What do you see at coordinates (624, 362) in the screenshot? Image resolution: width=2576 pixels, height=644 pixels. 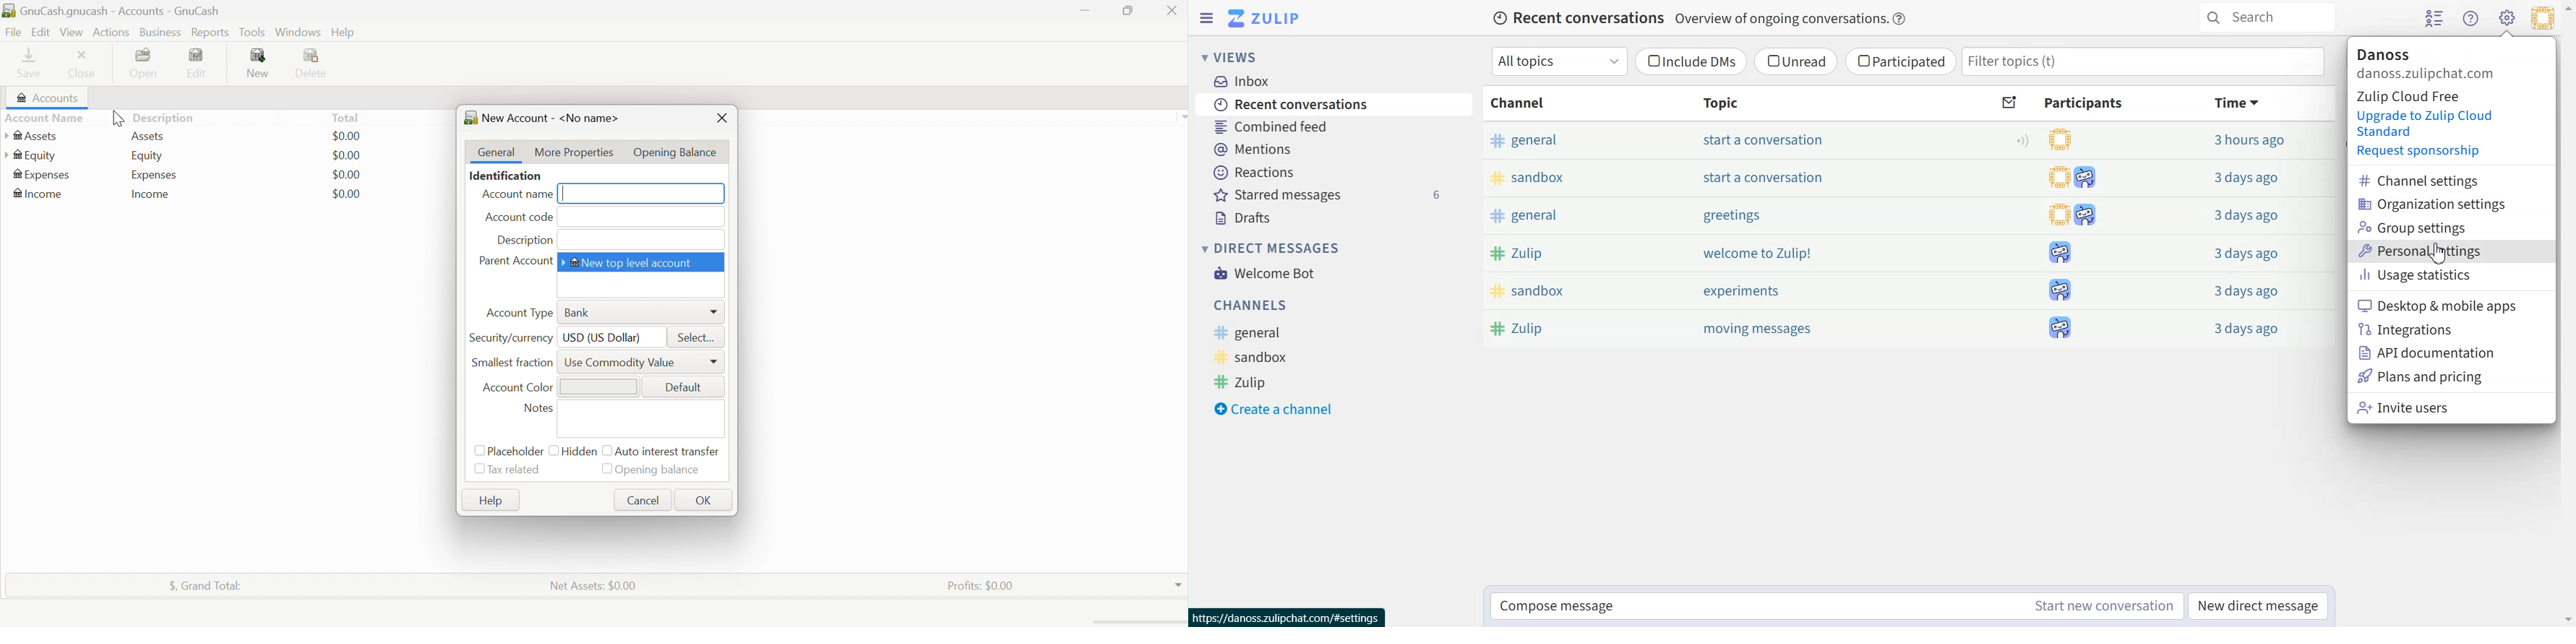 I see `Use commodity value` at bounding box center [624, 362].